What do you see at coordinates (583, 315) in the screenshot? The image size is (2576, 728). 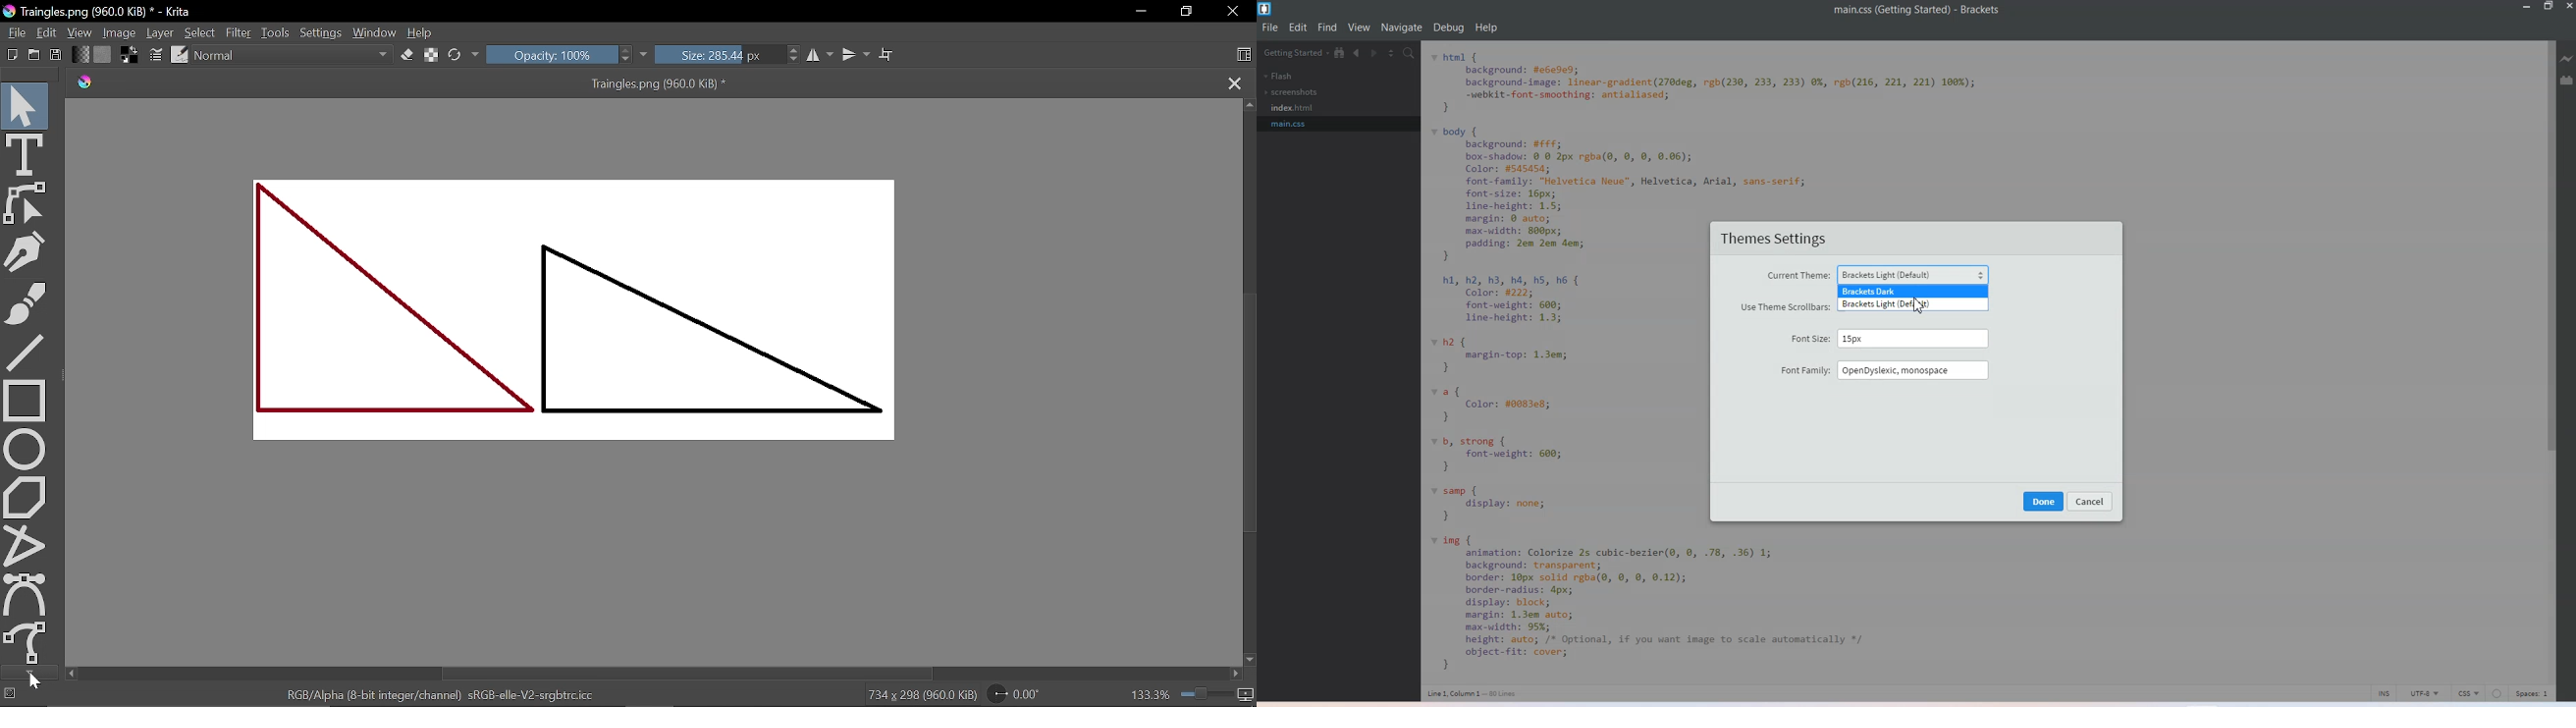 I see `Current Image` at bounding box center [583, 315].